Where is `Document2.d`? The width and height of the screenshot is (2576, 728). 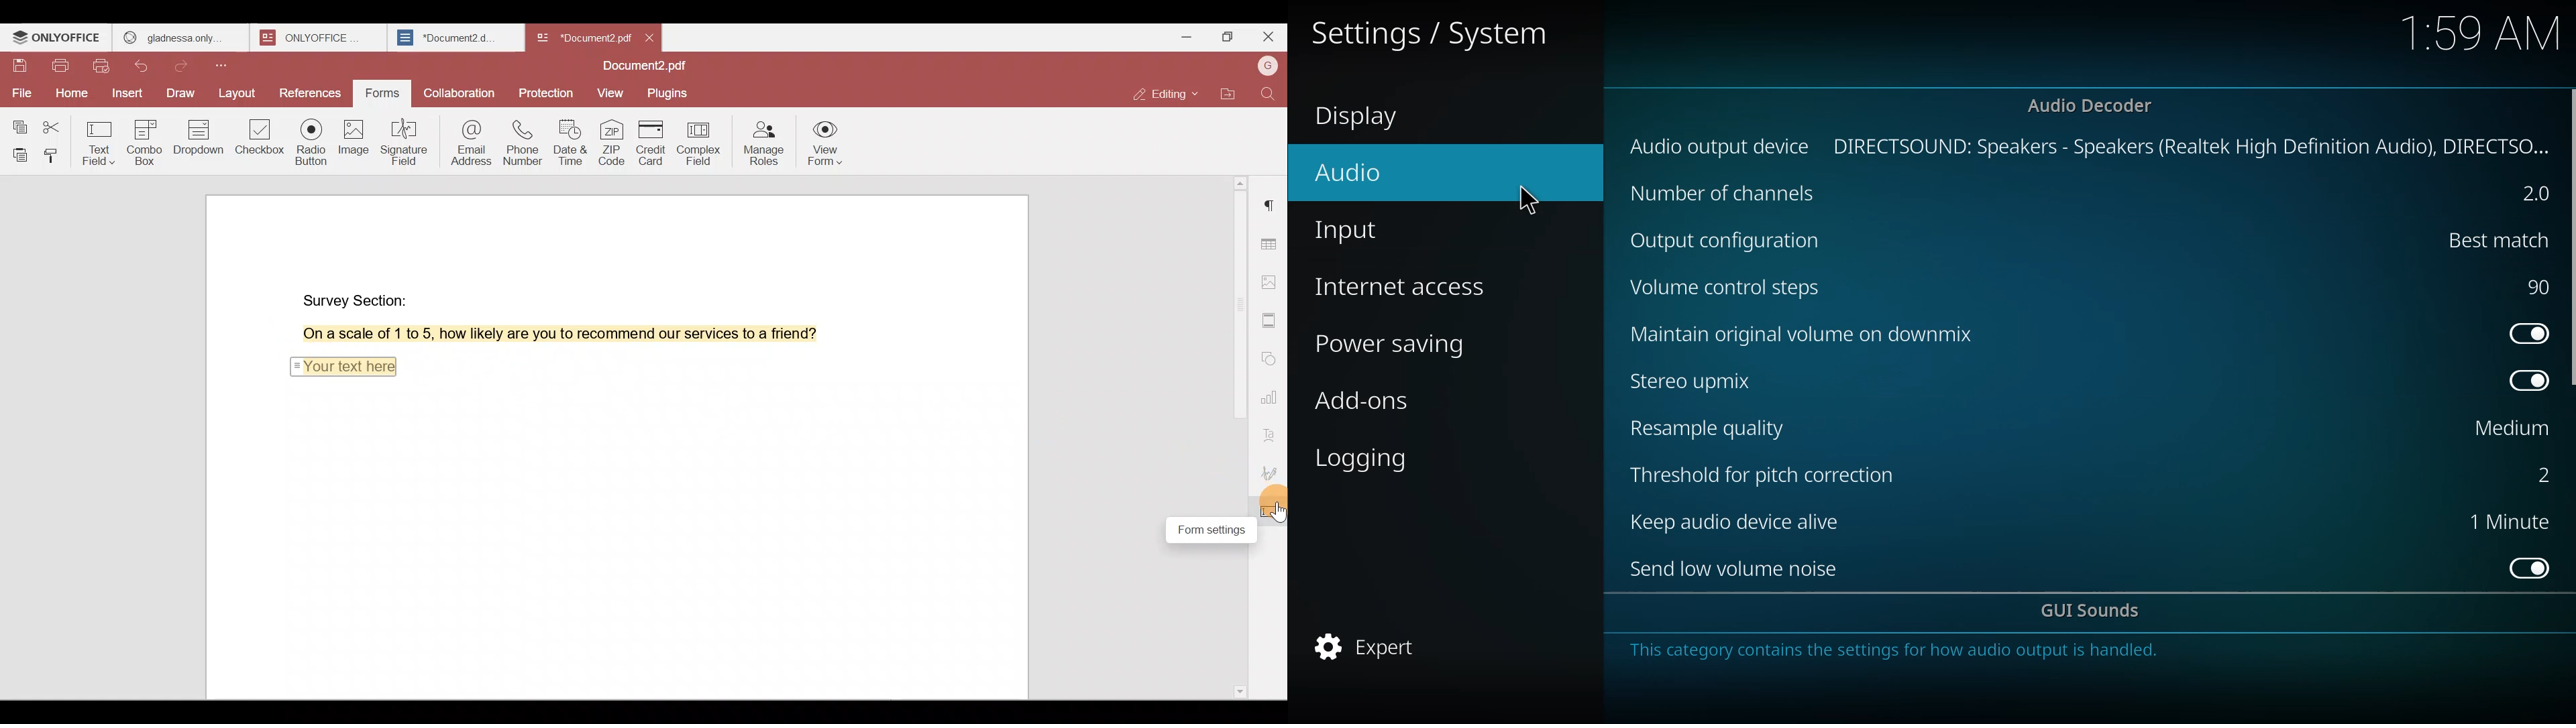 Document2.d is located at coordinates (455, 38).